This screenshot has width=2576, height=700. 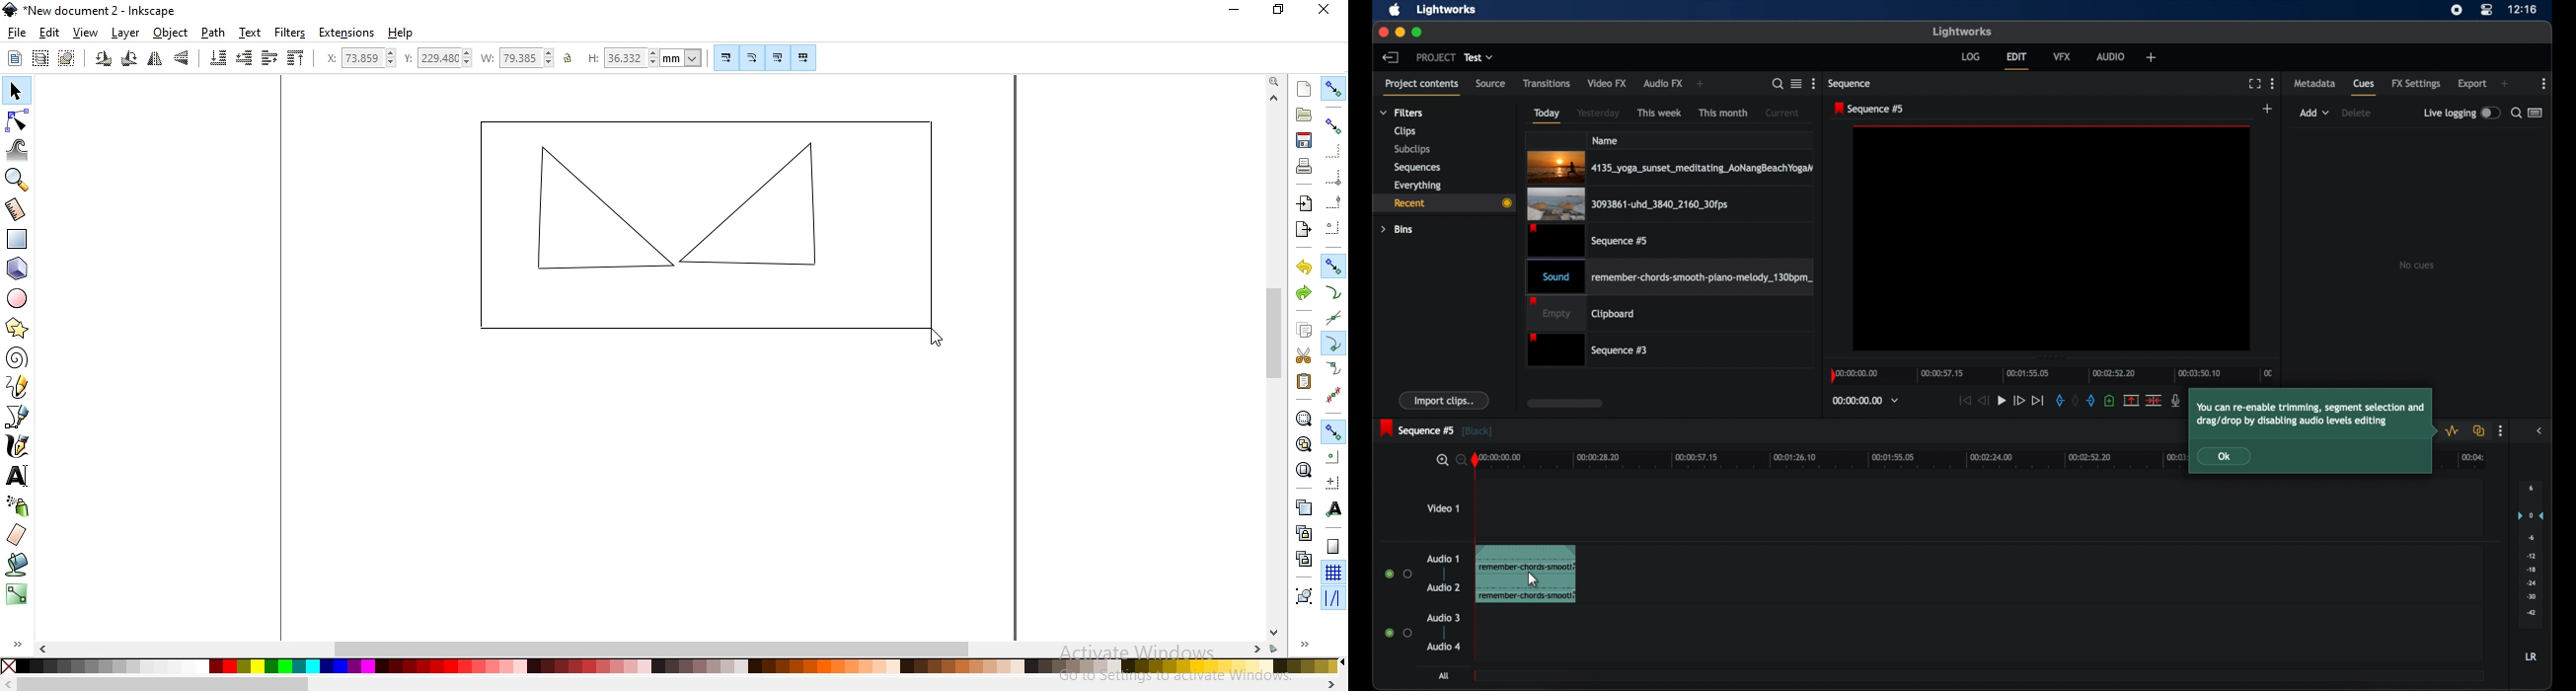 What do you see at coordinates (1493, 576) in the screenshot?
I see `audio clip` at bounding box center [1493, 576].